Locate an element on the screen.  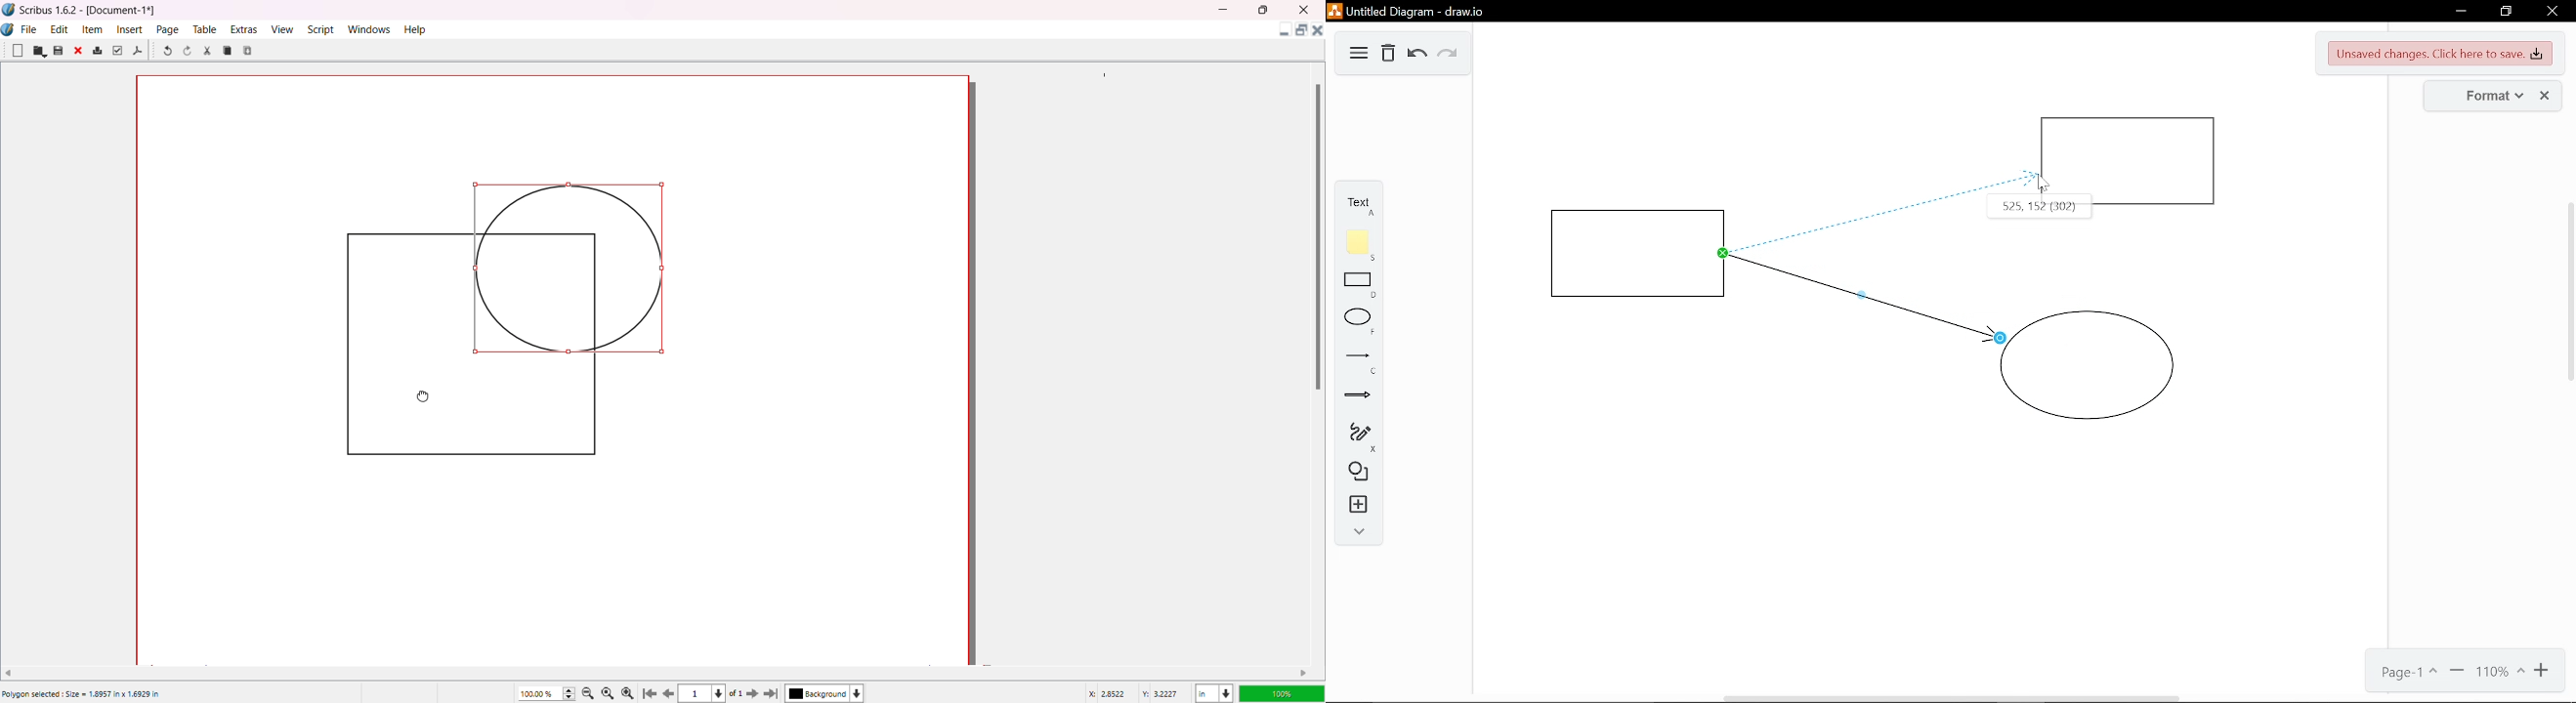
Redo is located at coordinates (190, 52).